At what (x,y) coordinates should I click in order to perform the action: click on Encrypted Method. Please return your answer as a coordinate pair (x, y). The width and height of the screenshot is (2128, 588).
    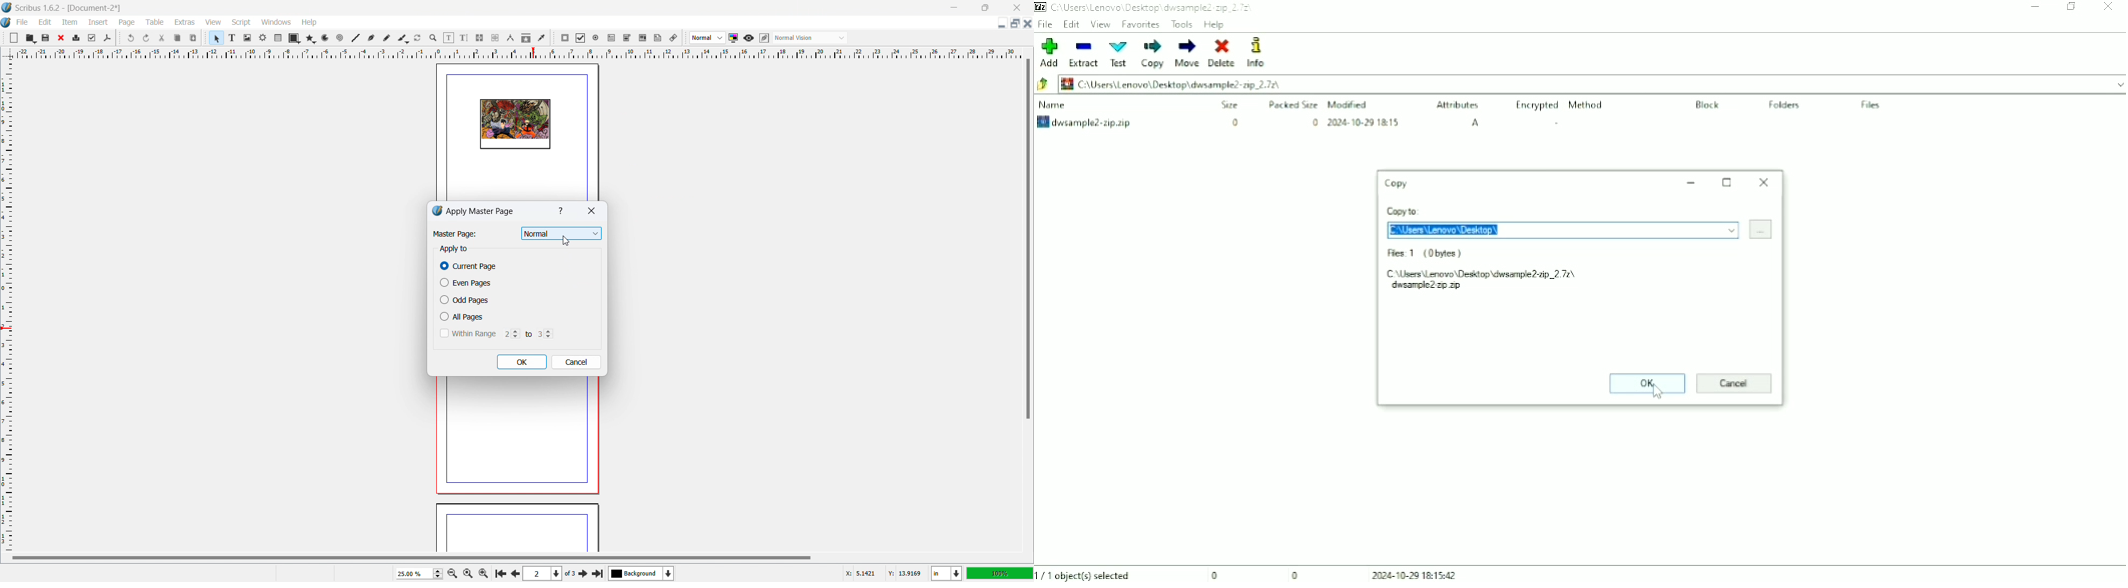
    Looking at the image, I should click on (1560, 106).